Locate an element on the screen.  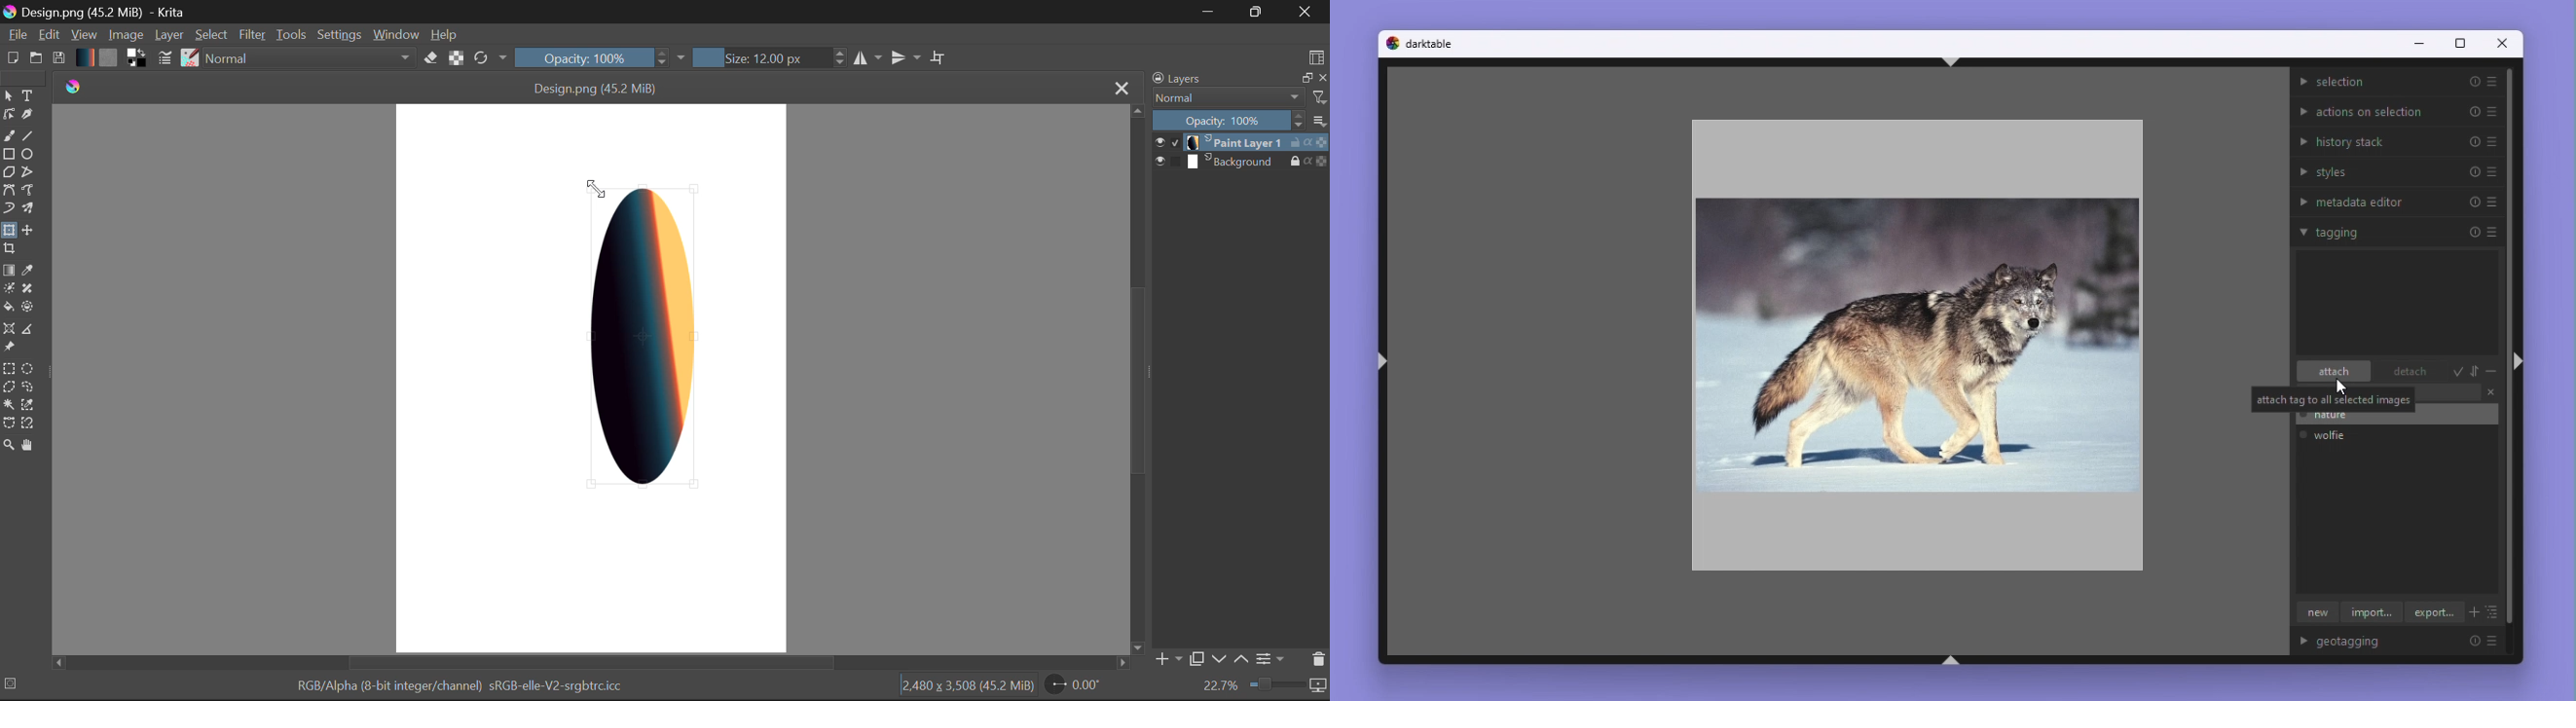
Import is located at coordinates (2372, 614).